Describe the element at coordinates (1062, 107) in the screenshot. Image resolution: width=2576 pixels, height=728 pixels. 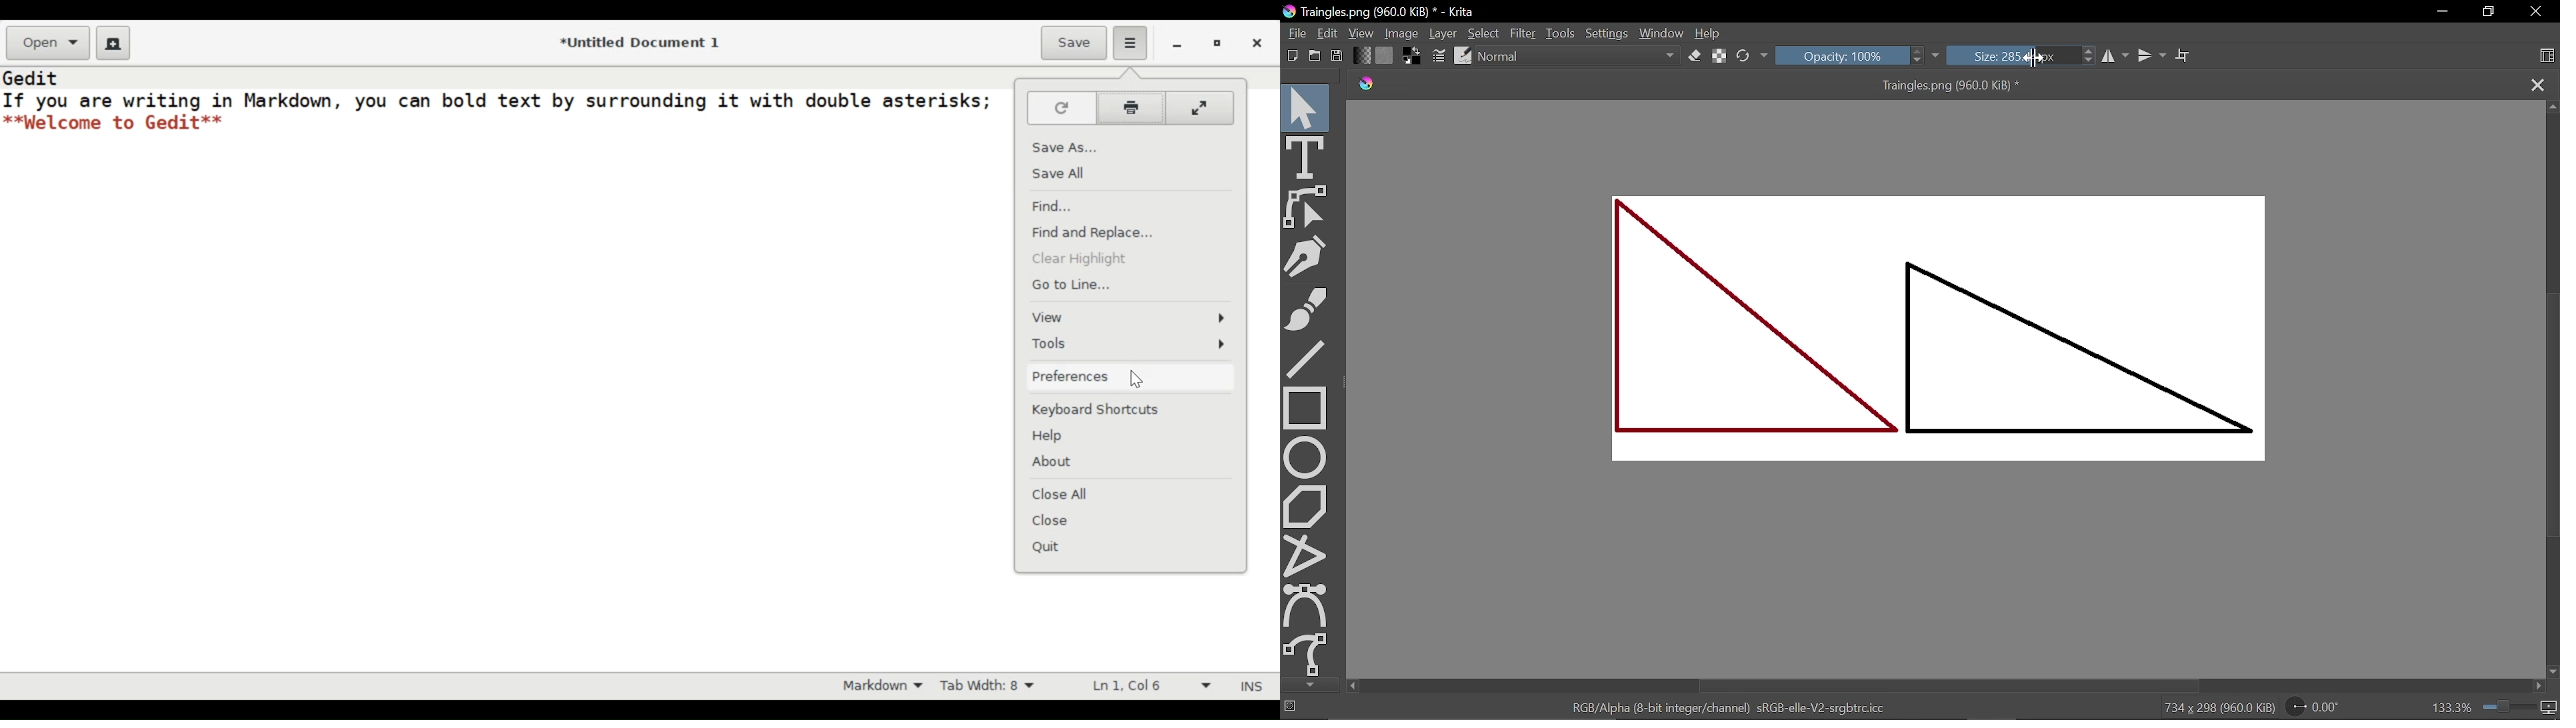
I see `Reload` at that location.